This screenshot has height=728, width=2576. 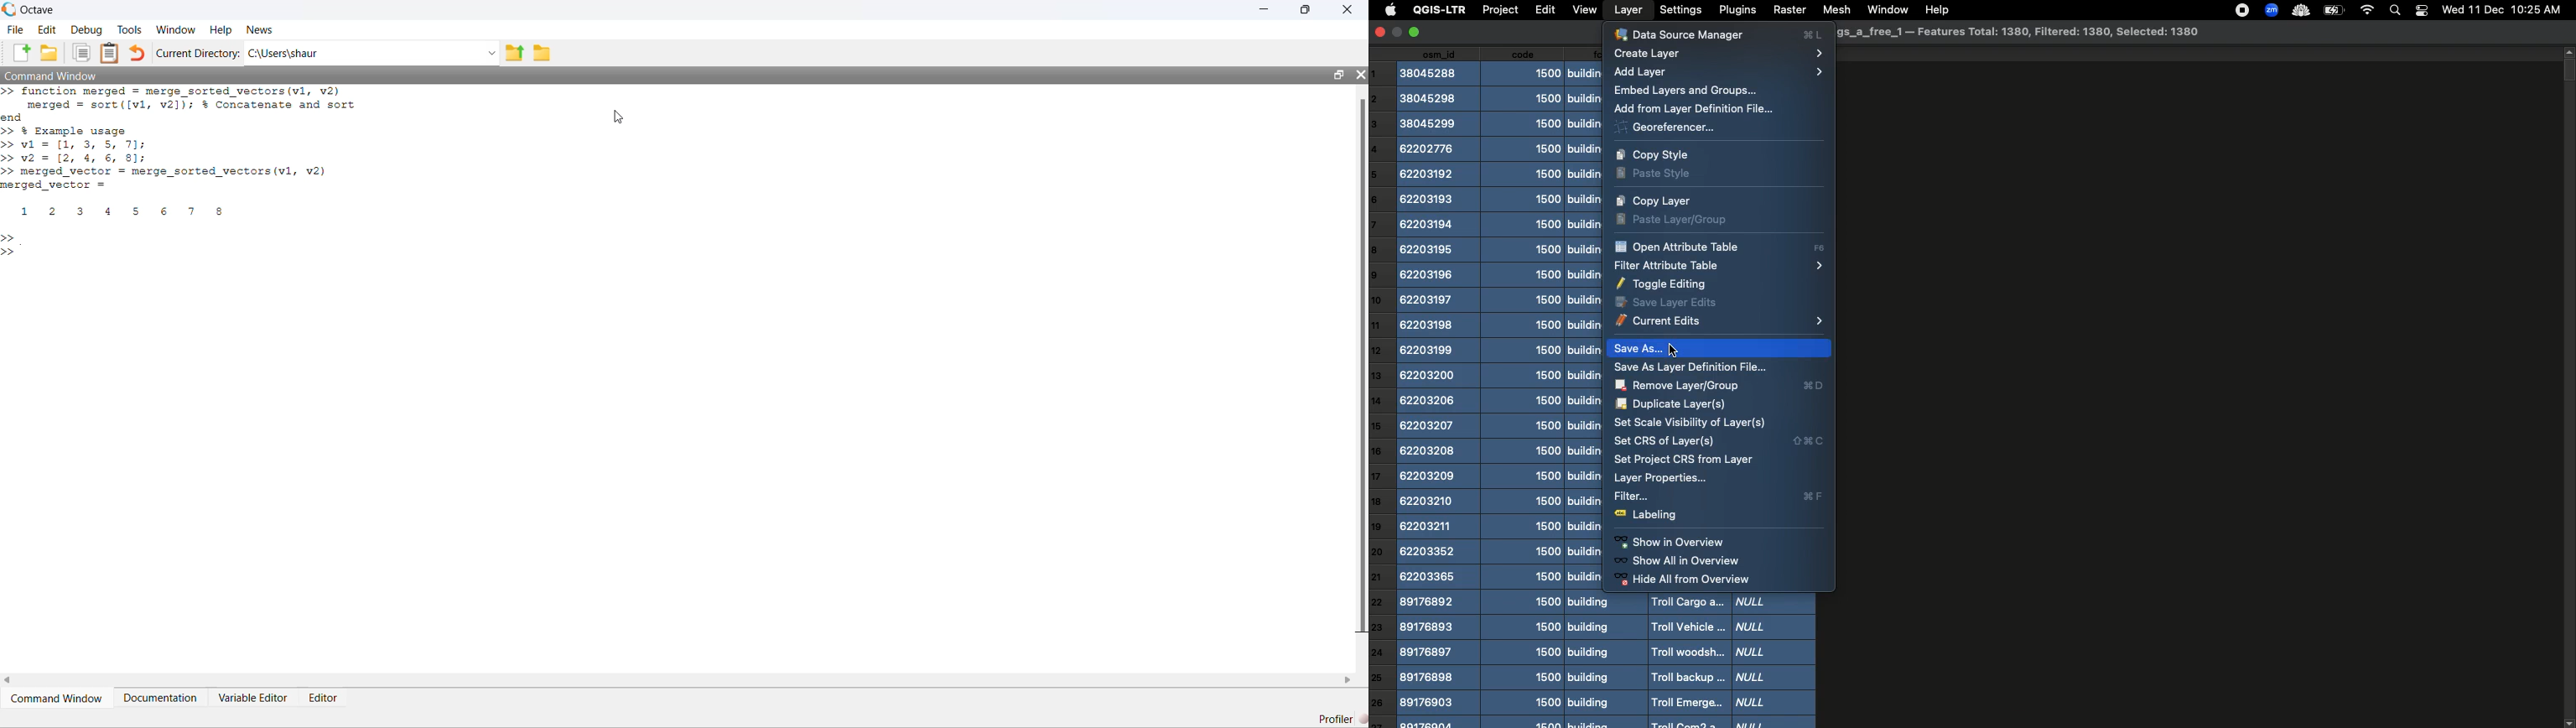 What do you see at coordinates (1936, 11) in the screenshot?
I see `Help` at bounding box center [1936, 11].